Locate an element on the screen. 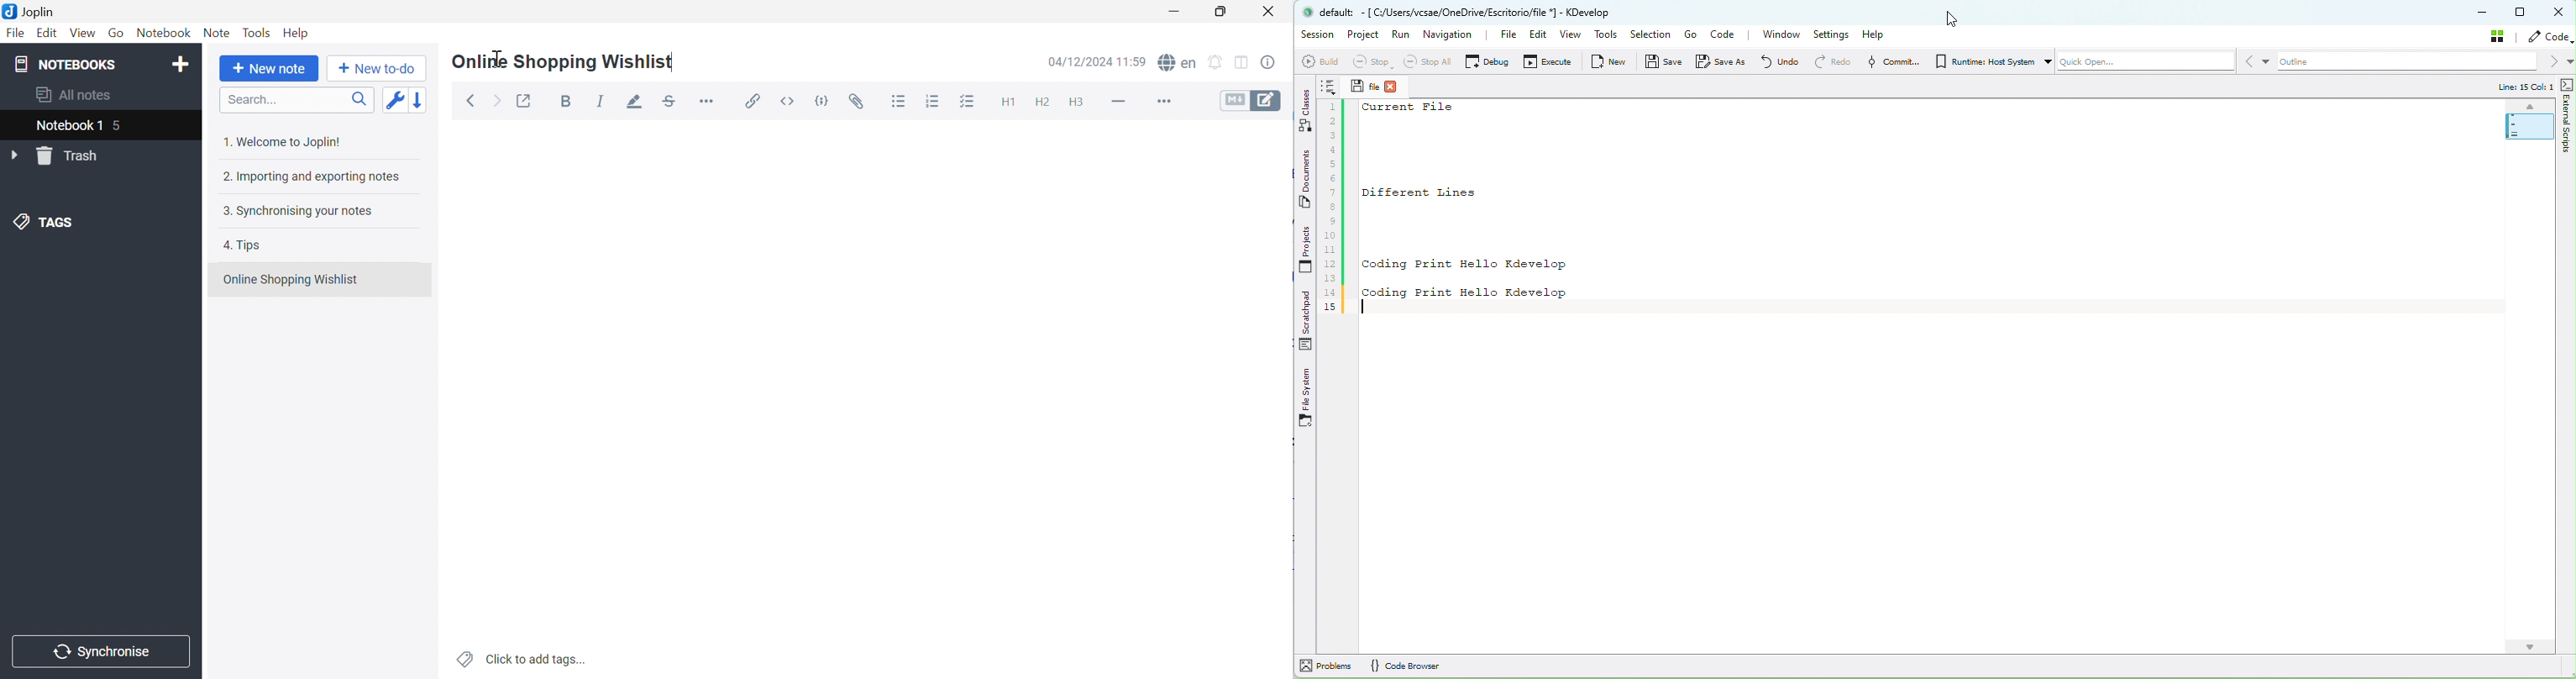  Toggle editors is located at coordinates (1253, 102).